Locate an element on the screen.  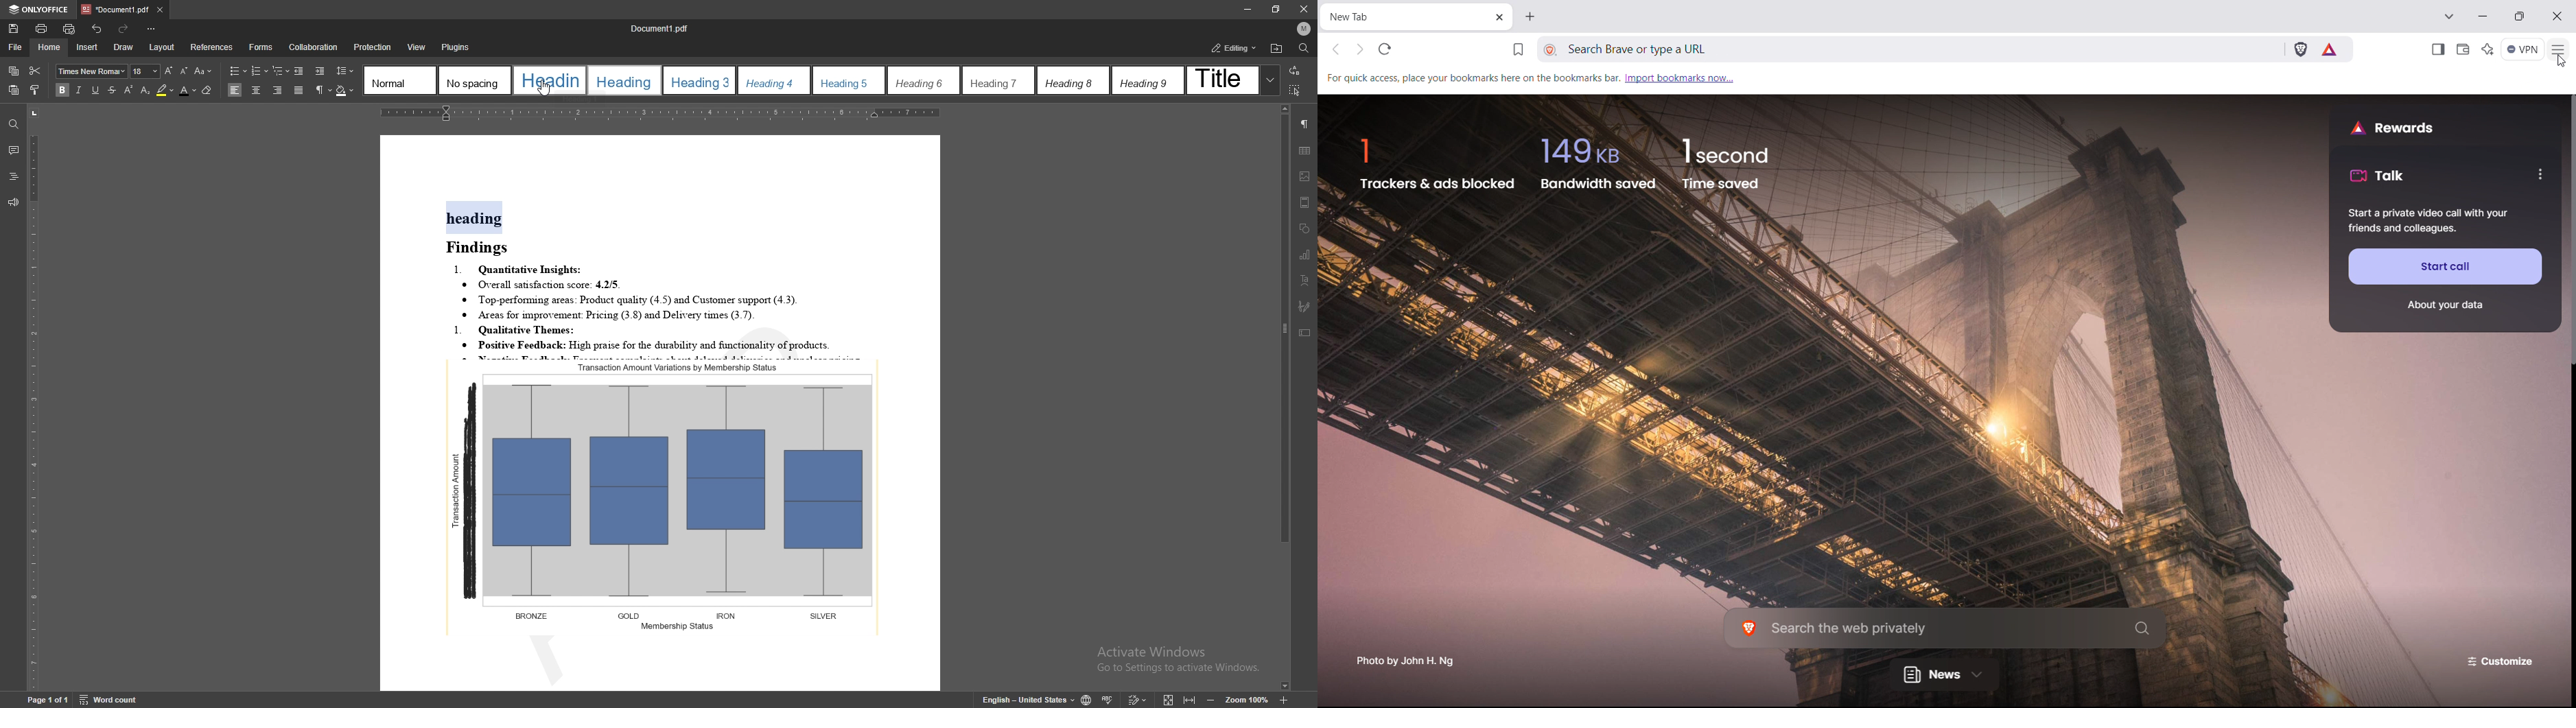
redo is located at coordinates (125, 30).